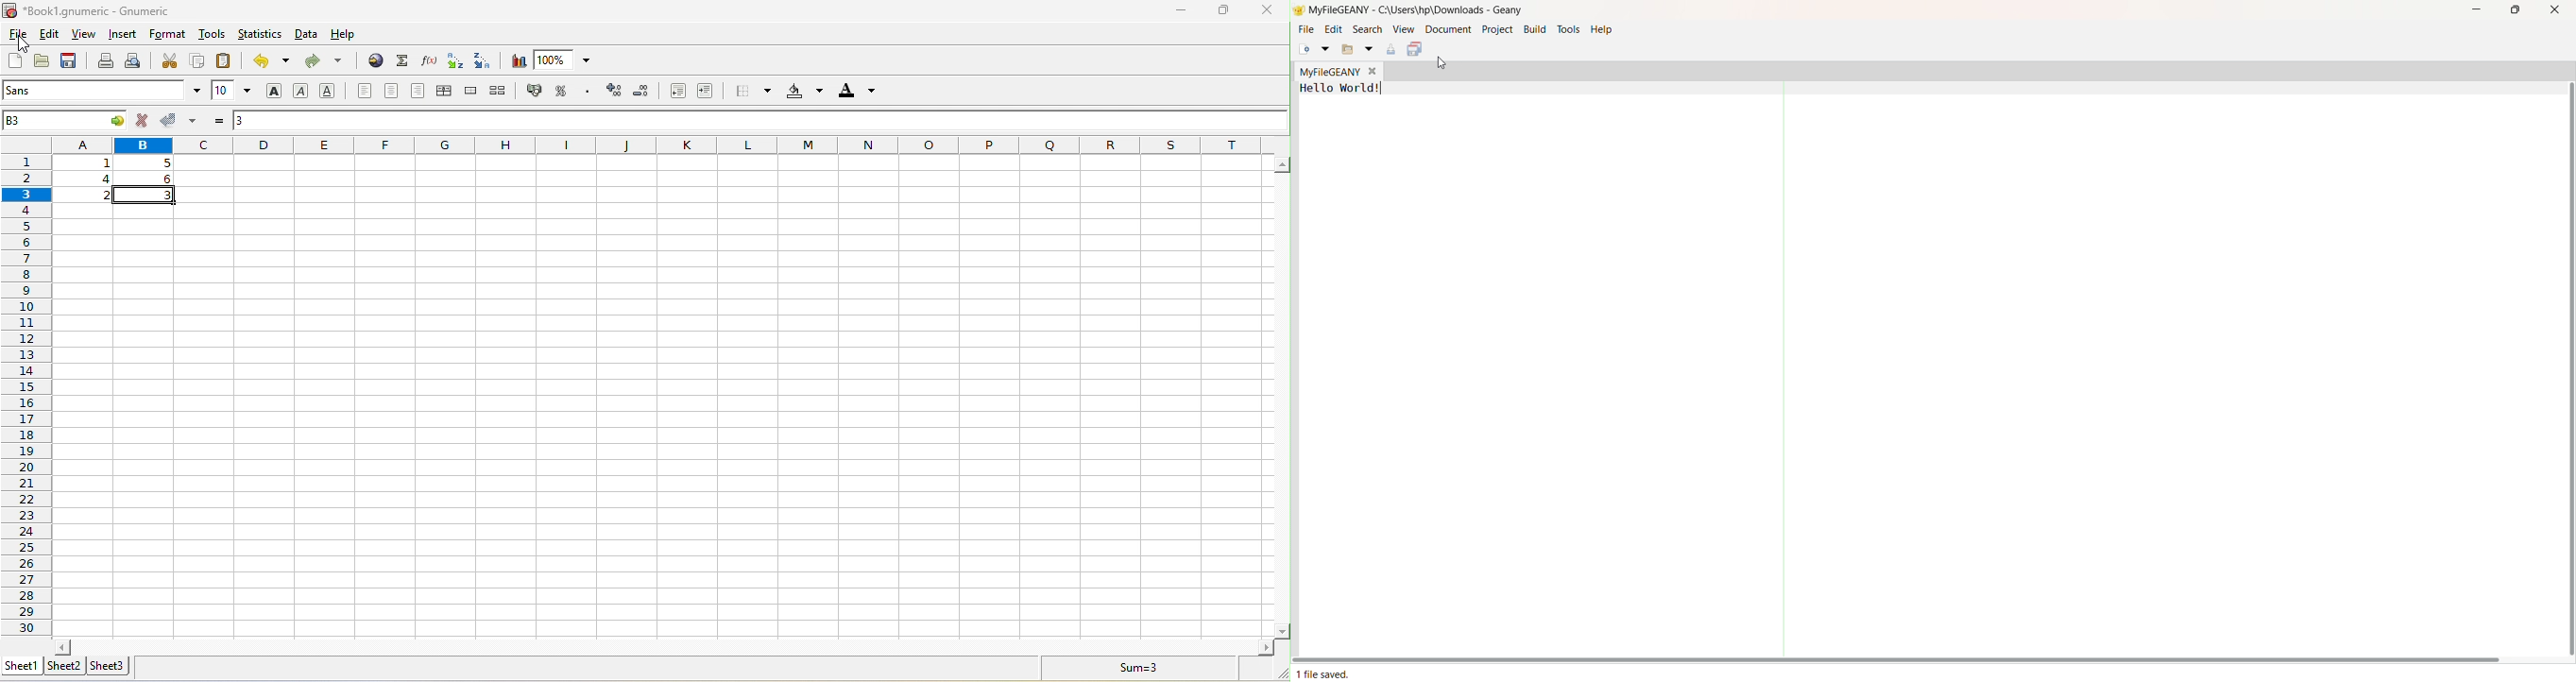  What do you see at coordinates (331, 64) in the screenshot?
I see `redo` at bounding box center [331, 64].